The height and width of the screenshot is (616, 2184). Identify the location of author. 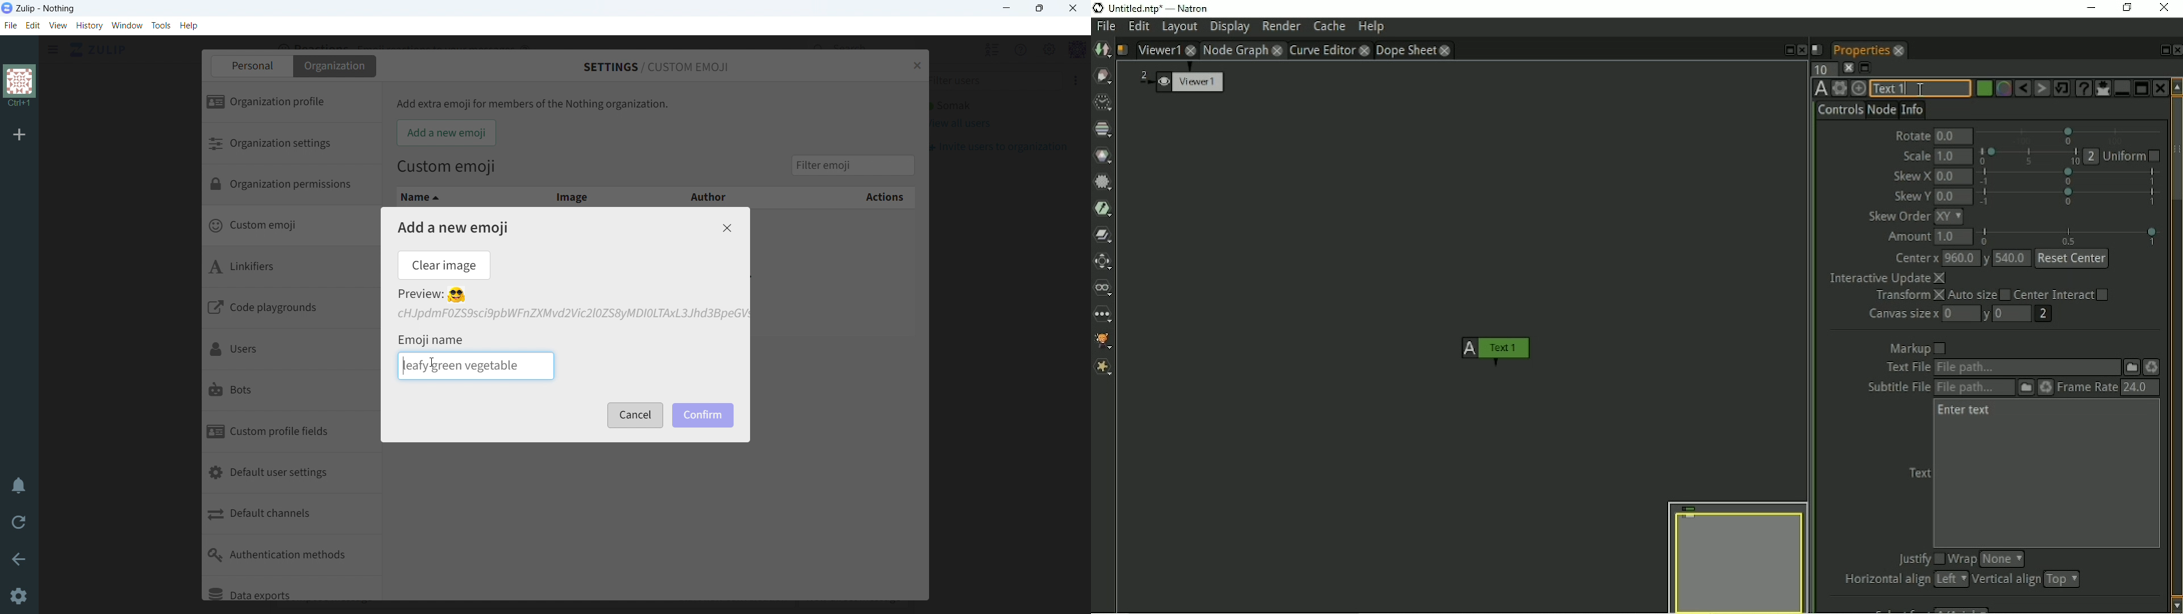
(701, 196).